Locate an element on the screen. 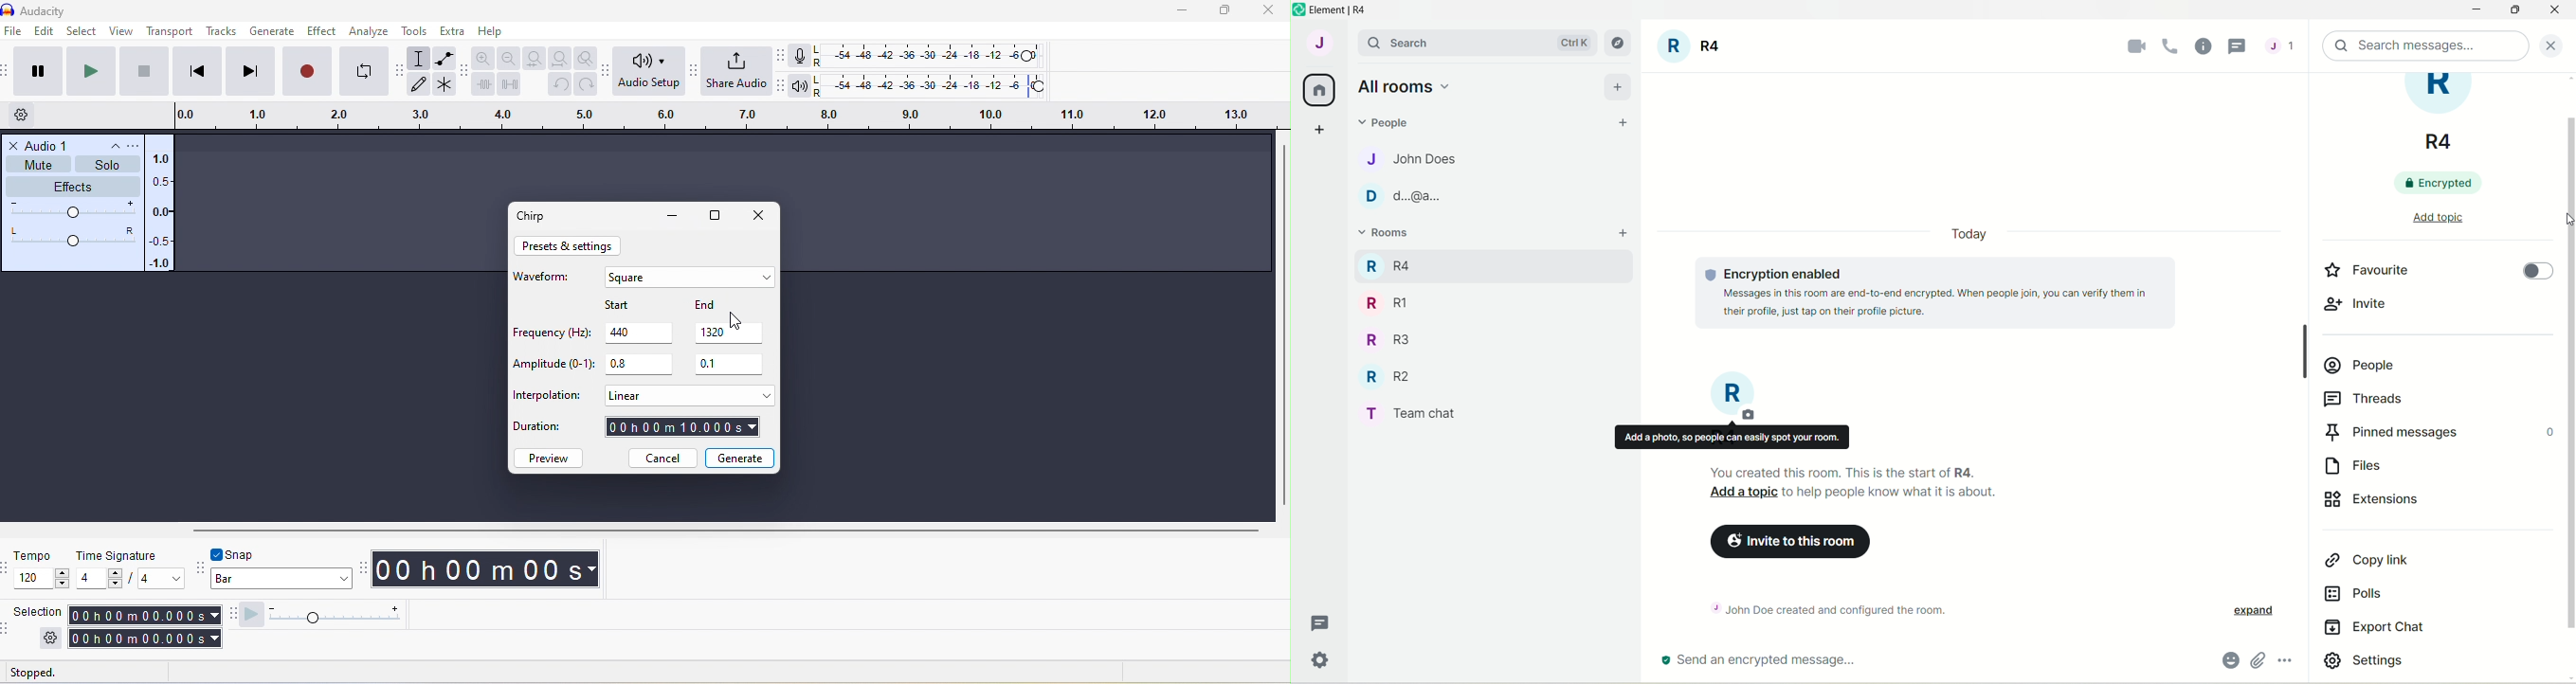 The width and height of the screenshot is (2576, 700). silence audio selection is located at coordinates (510, 83).